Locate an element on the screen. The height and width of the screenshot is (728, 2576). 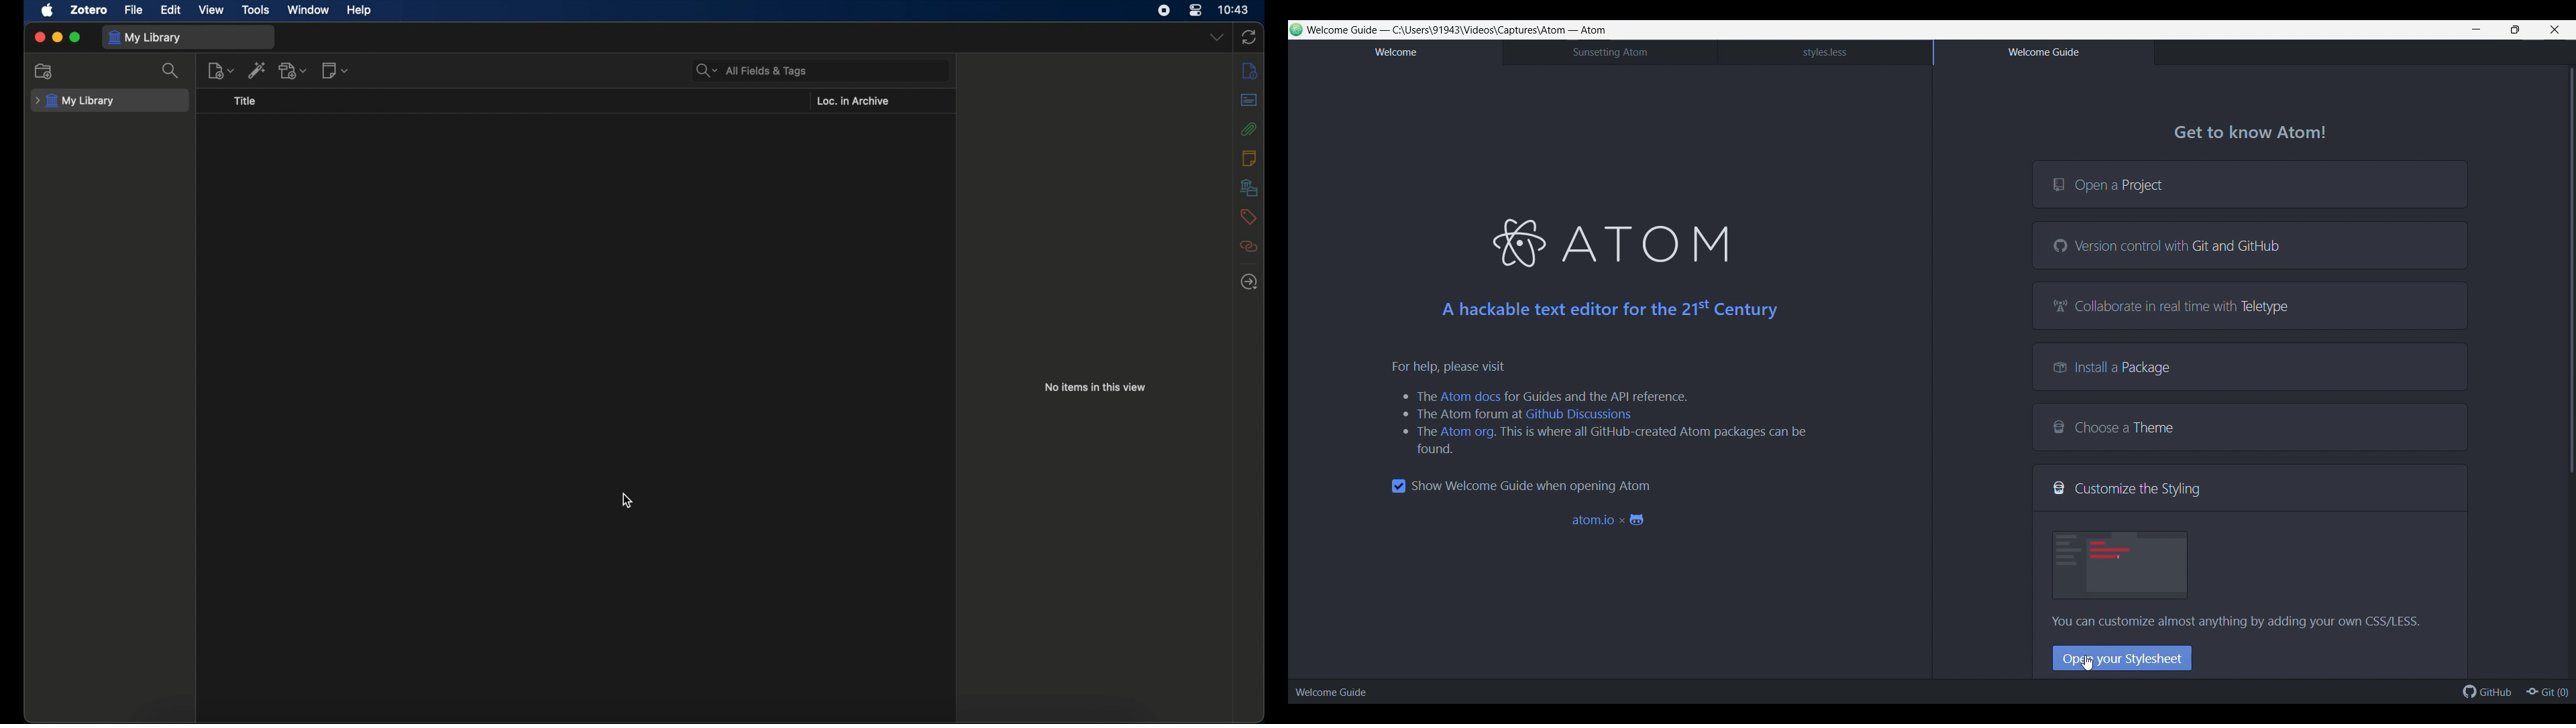
all fields & tags is located at coordinates (753, 70).